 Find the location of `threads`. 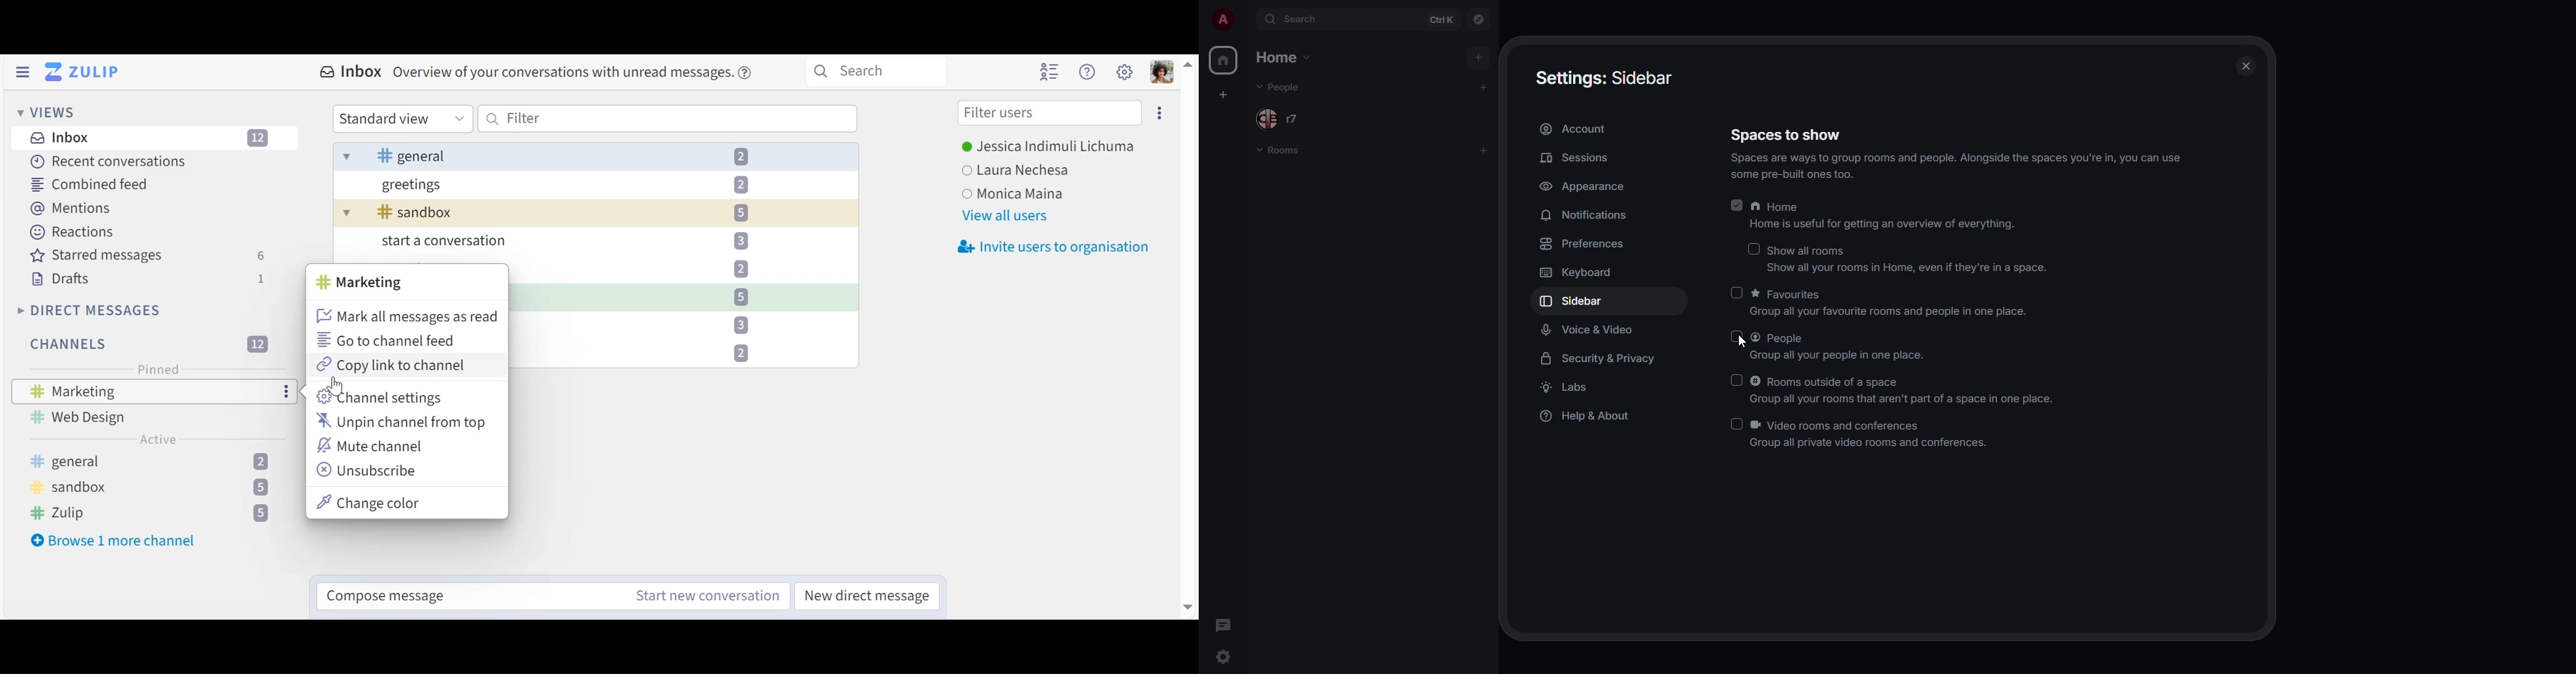

threads is located at coordinates (1219, 625).